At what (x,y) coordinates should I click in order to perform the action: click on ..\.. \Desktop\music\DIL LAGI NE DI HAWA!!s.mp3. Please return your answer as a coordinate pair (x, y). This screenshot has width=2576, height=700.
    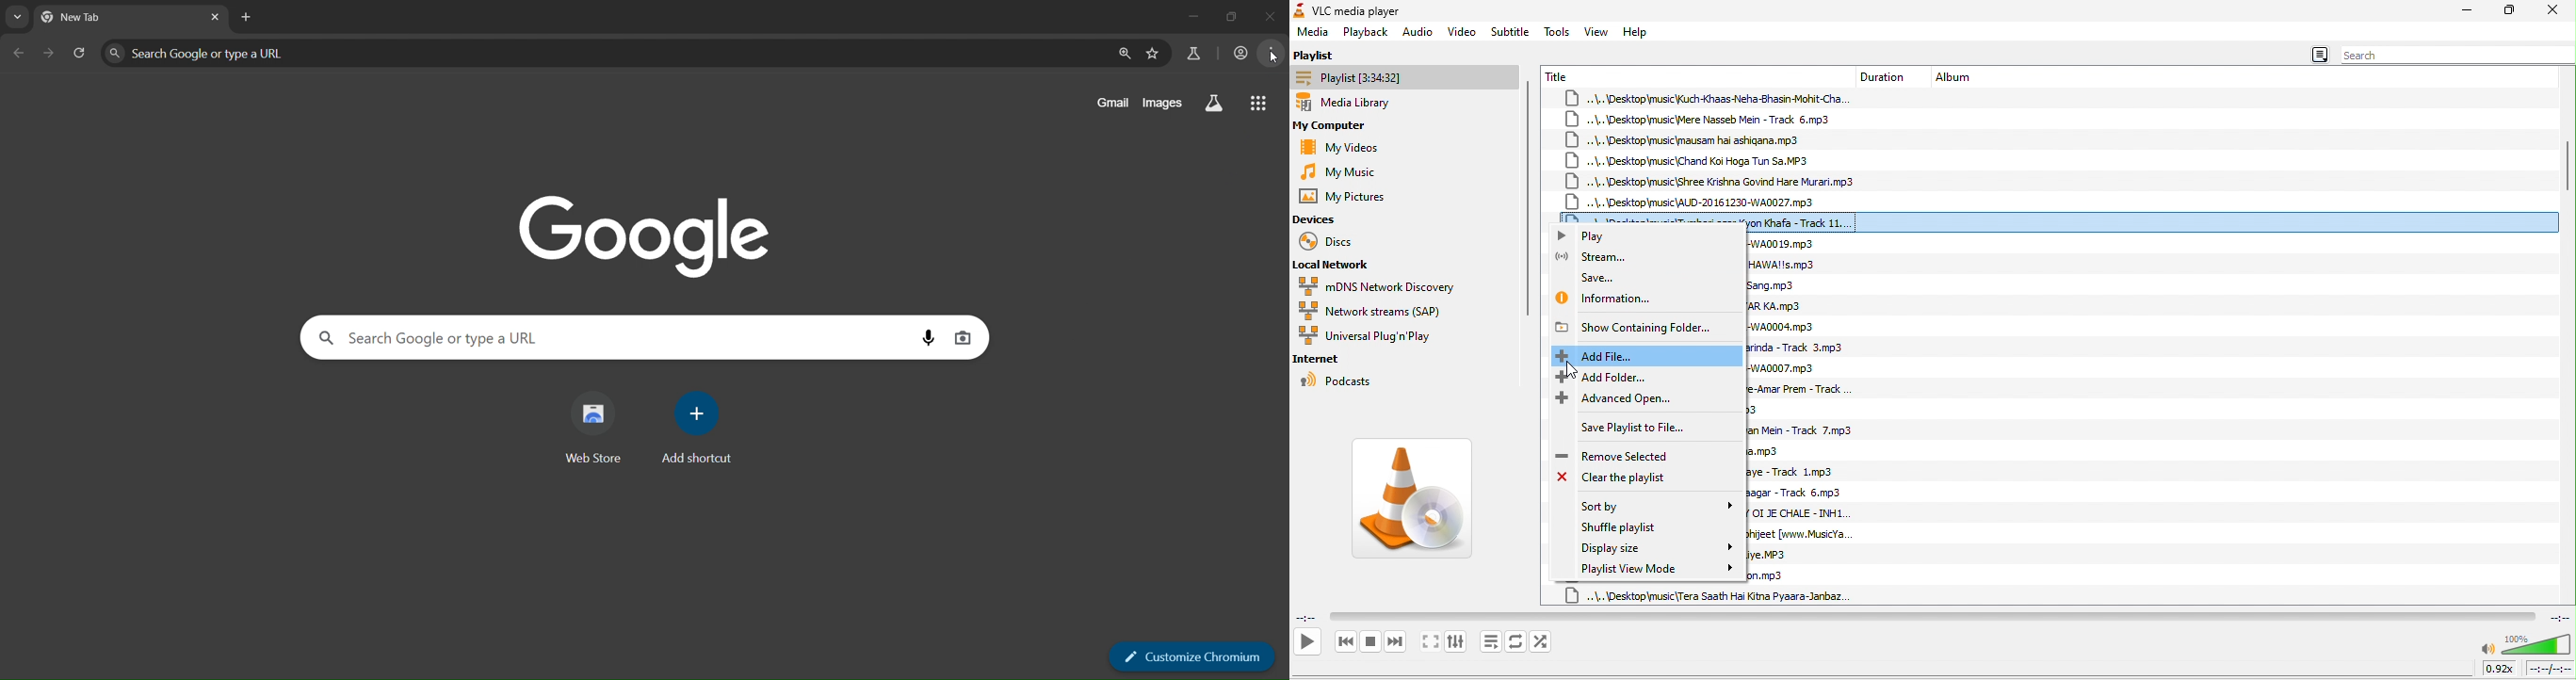
    Looking at the image, I should click on (1791, 264).